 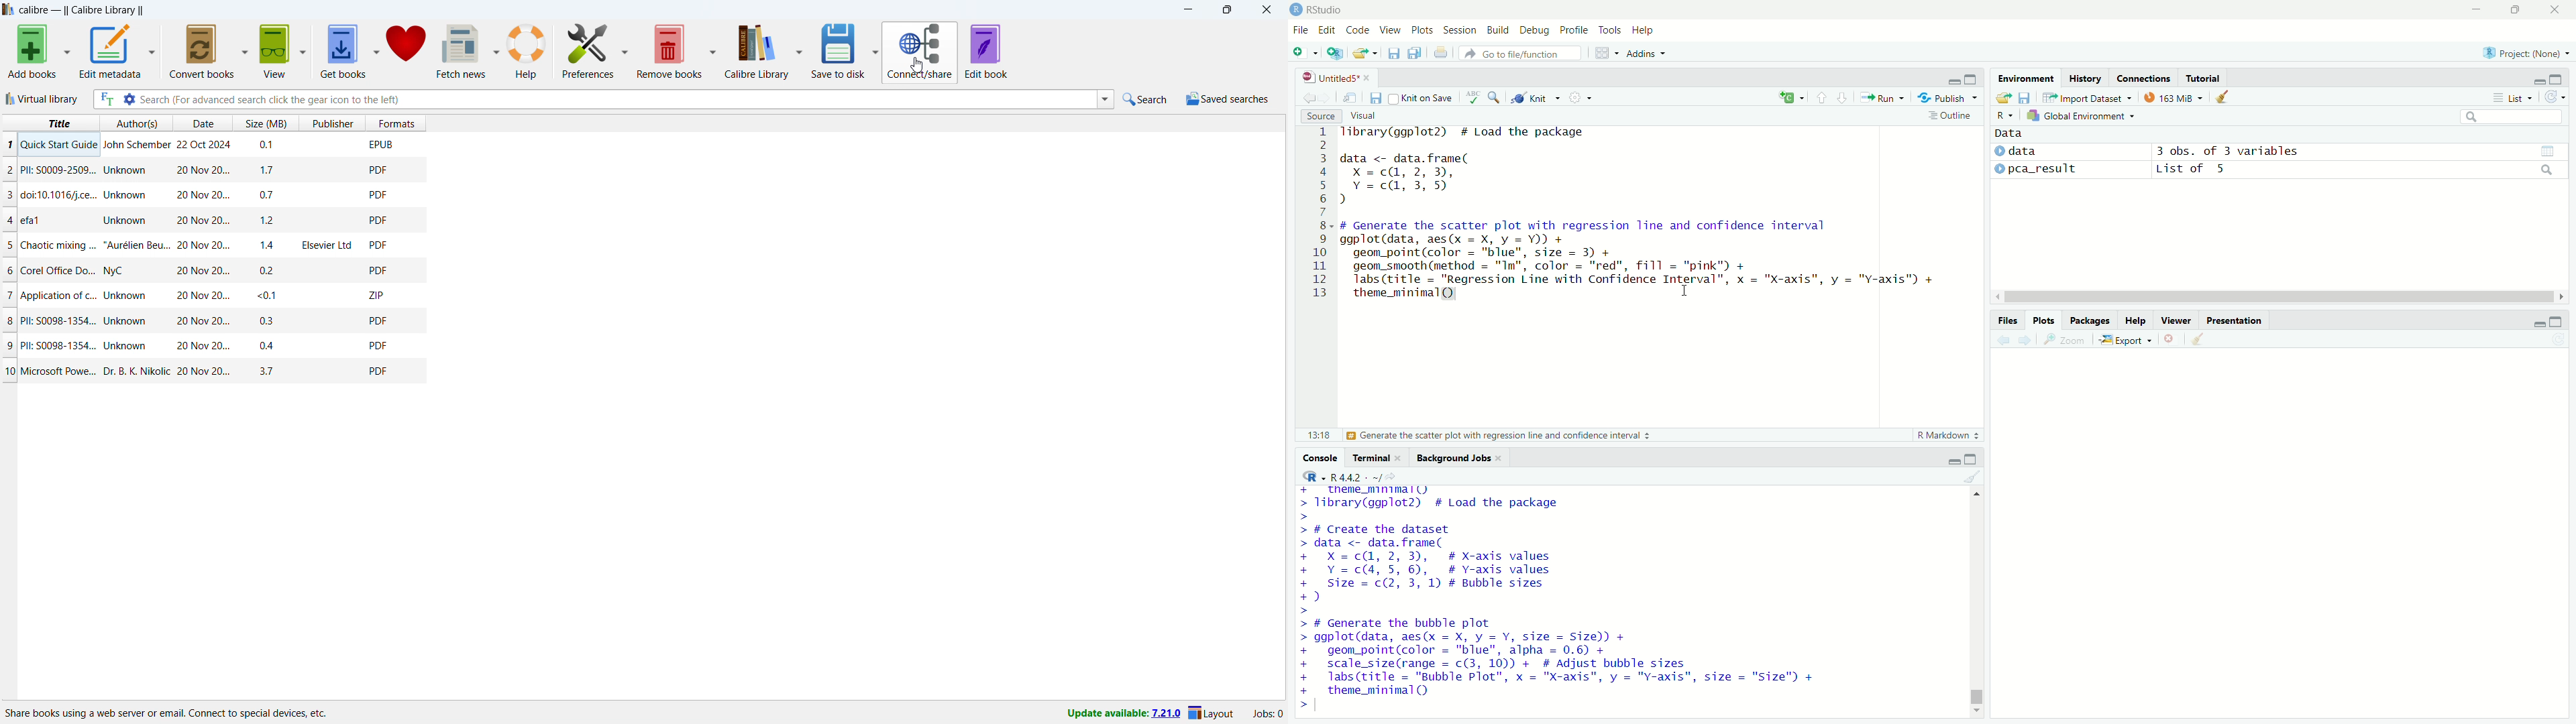 What do you see at coordinates (2044, 169) in the screenshot?
I see `pca_result` at bounding box center [2044, 169].